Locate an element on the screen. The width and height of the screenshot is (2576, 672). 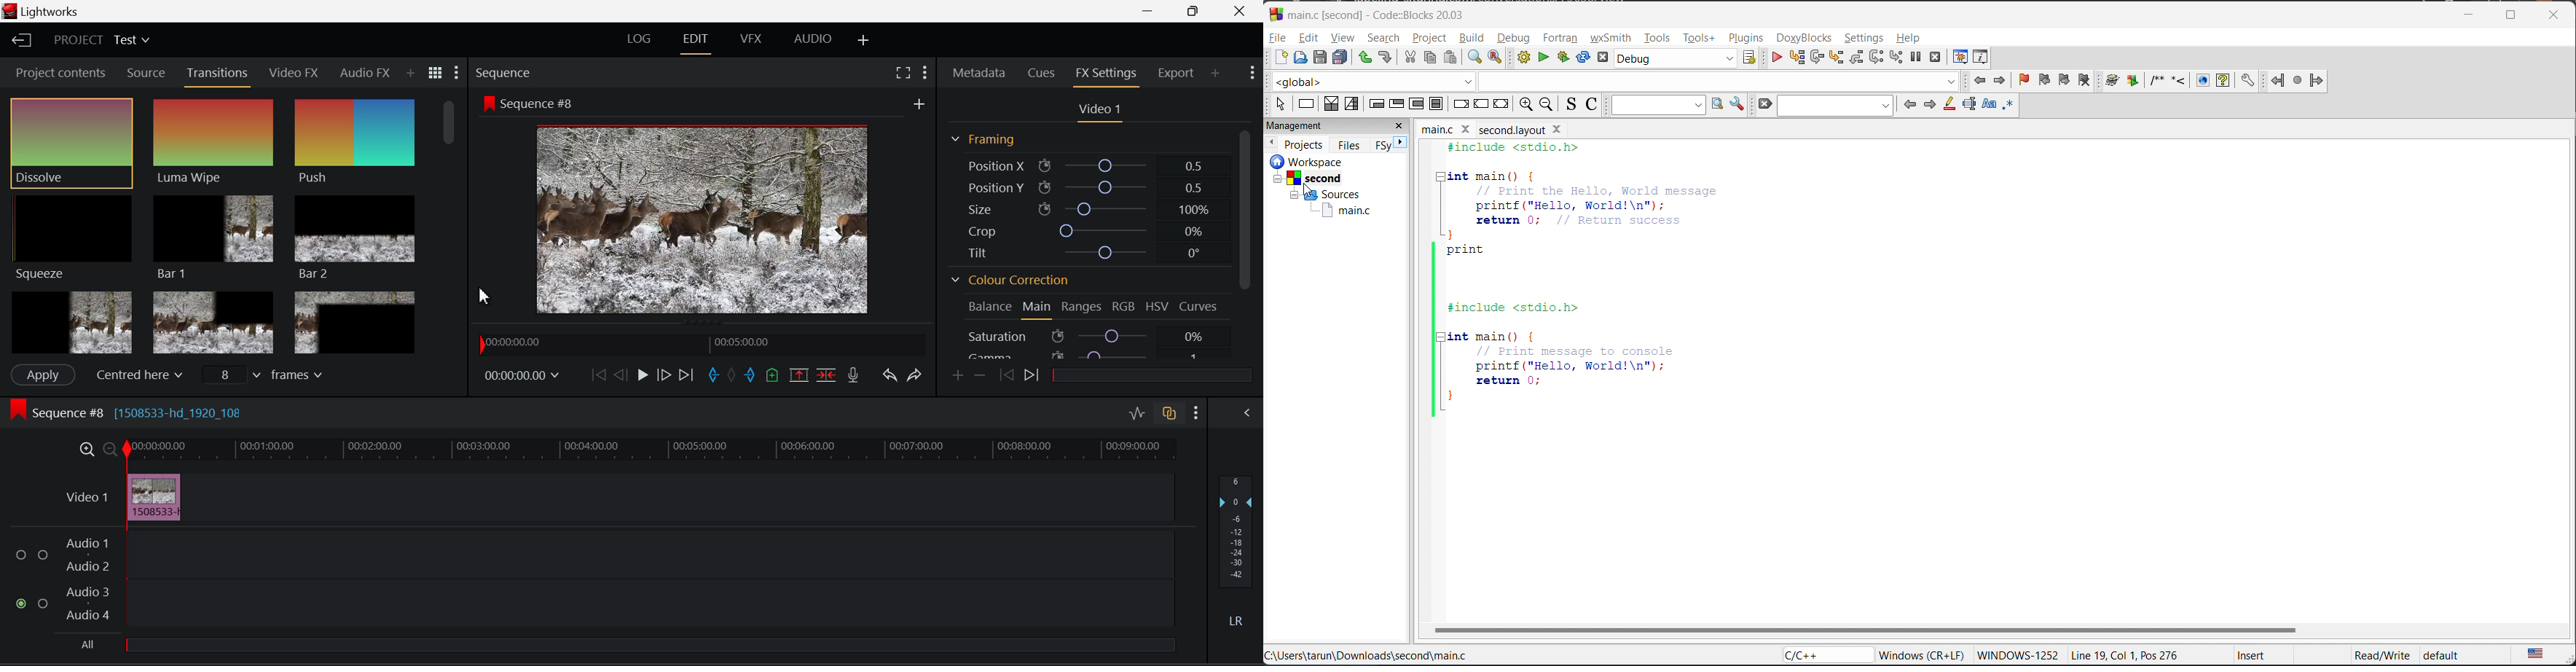
Remove all marks is located at coordinates (733, 377).